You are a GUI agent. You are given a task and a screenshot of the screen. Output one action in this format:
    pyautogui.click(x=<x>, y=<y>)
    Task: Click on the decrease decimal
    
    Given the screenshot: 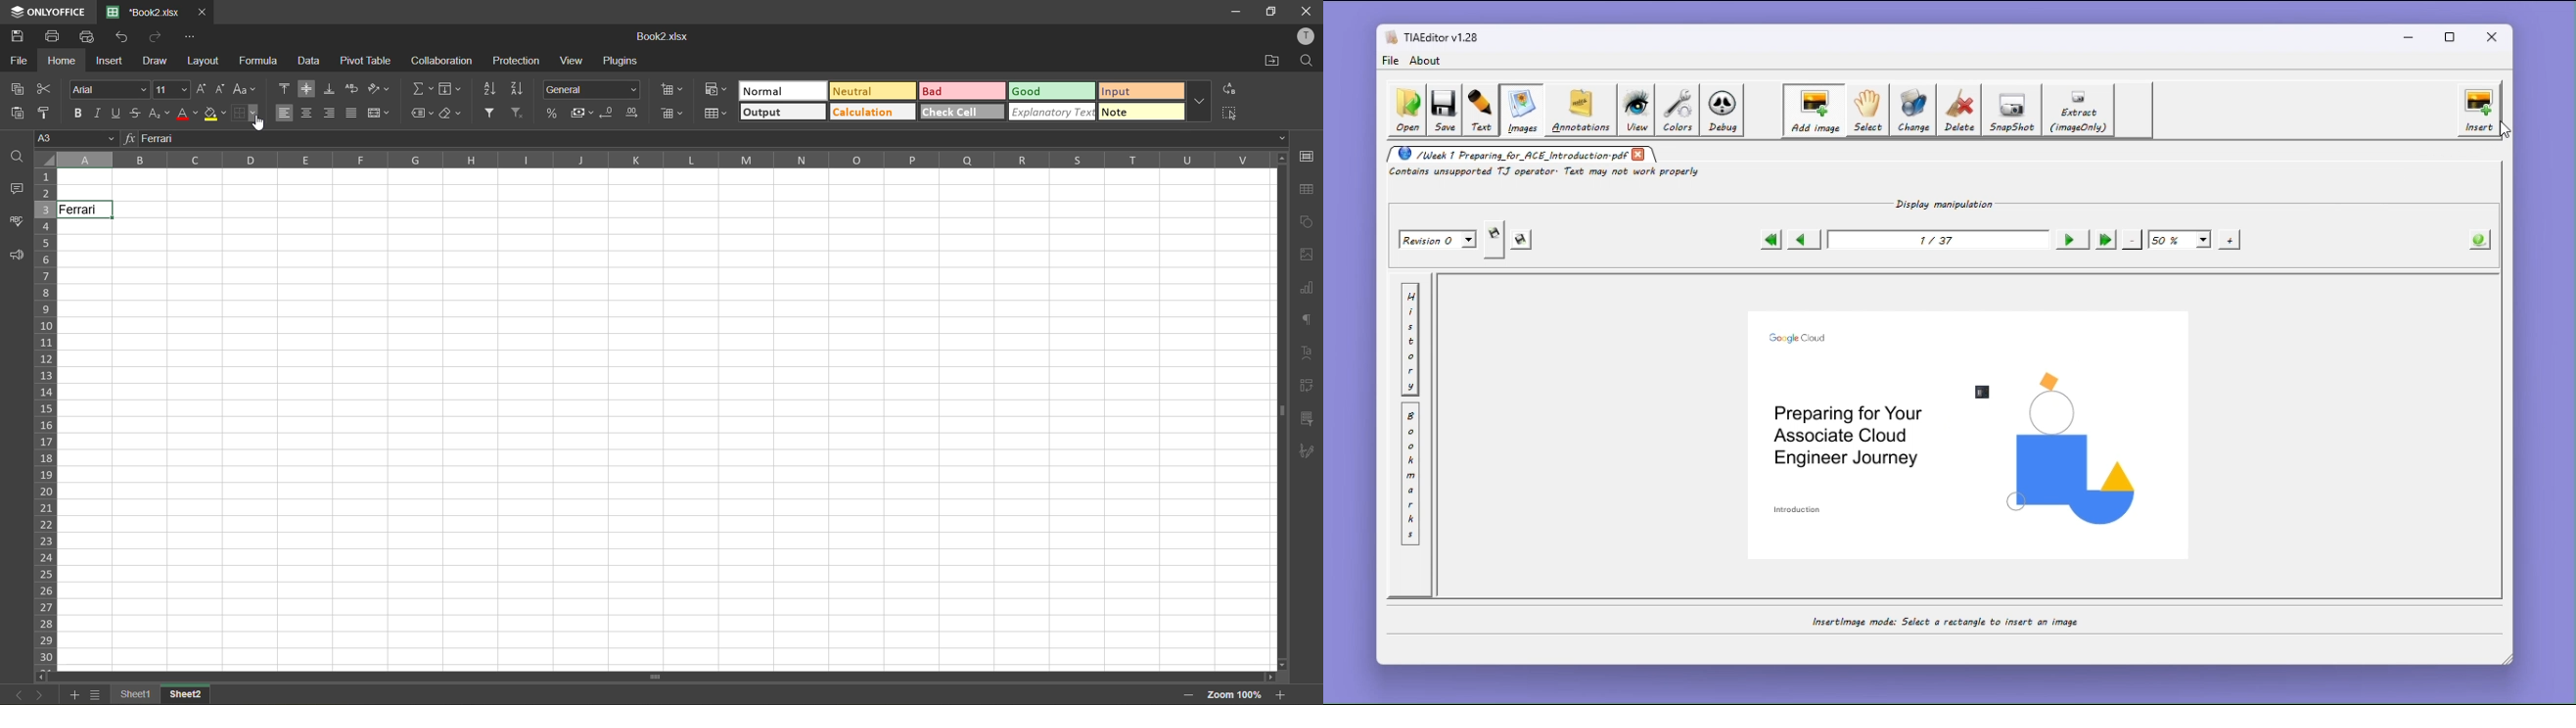 What is the action you would take?
    pyautogui.click(x=610, y=115)
    